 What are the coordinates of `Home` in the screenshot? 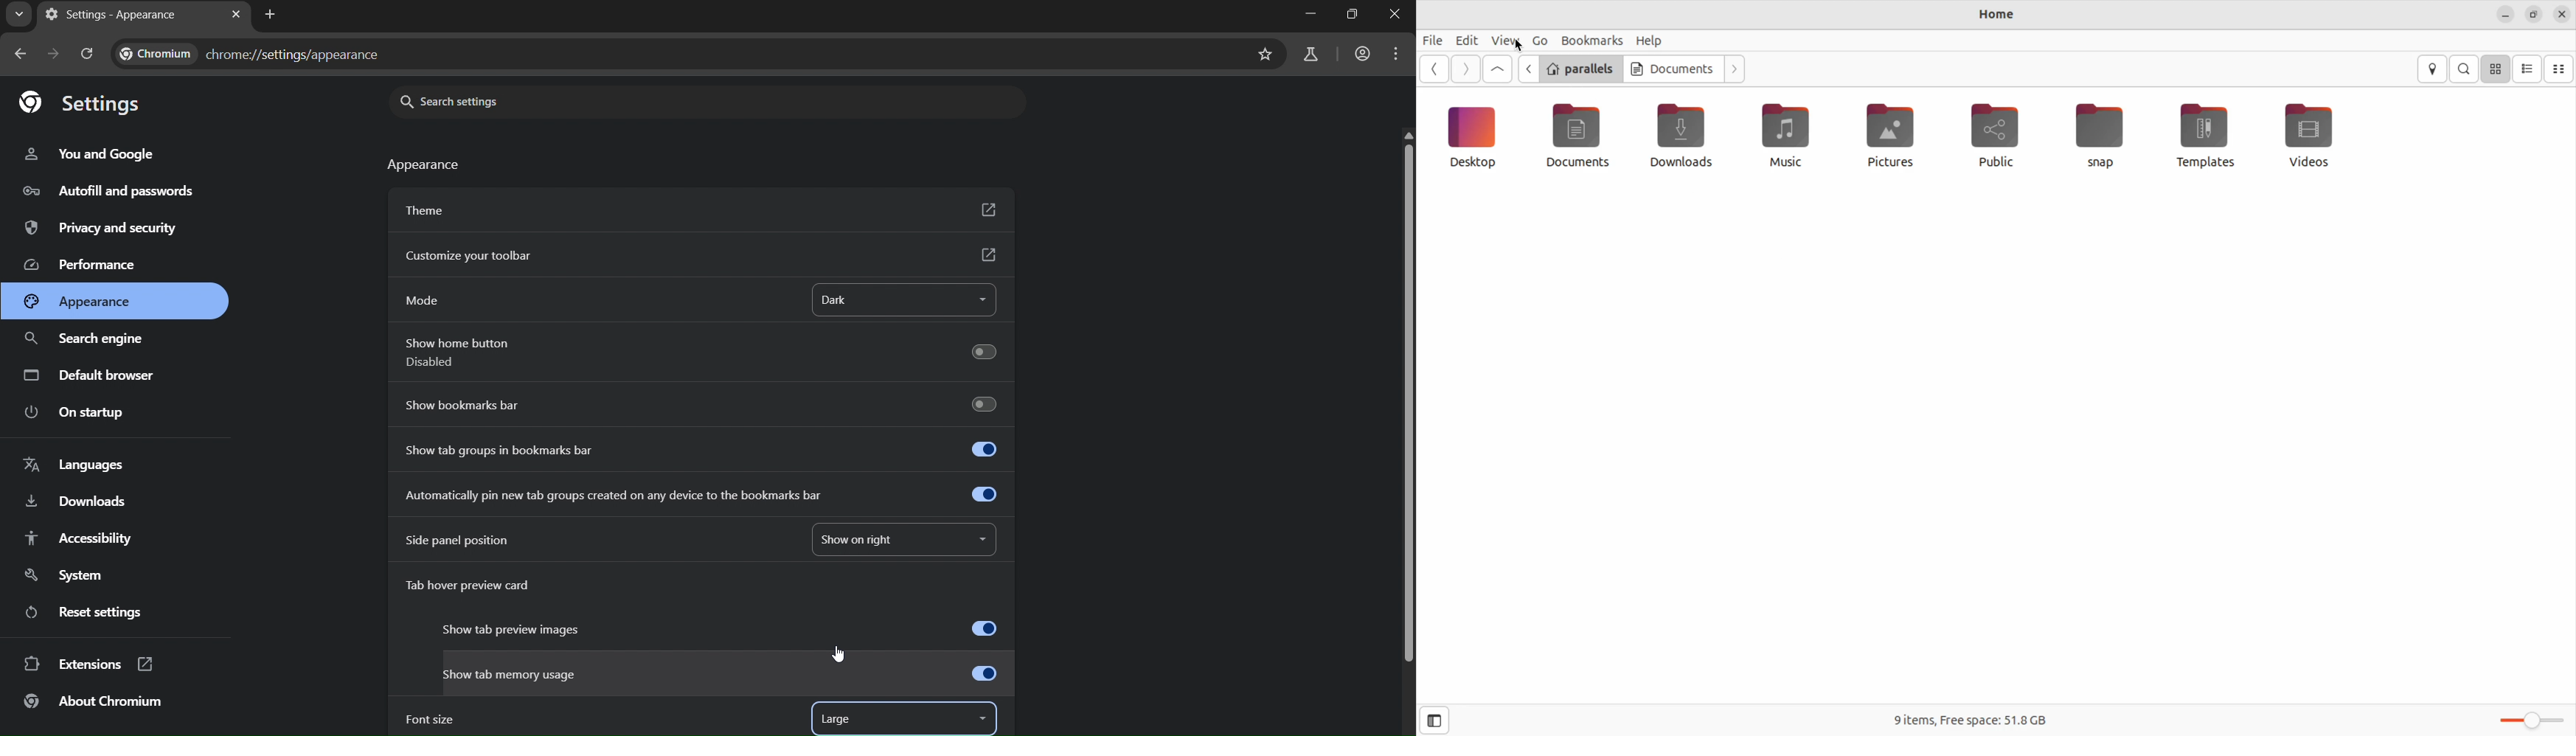 It's located at (1988, 16).